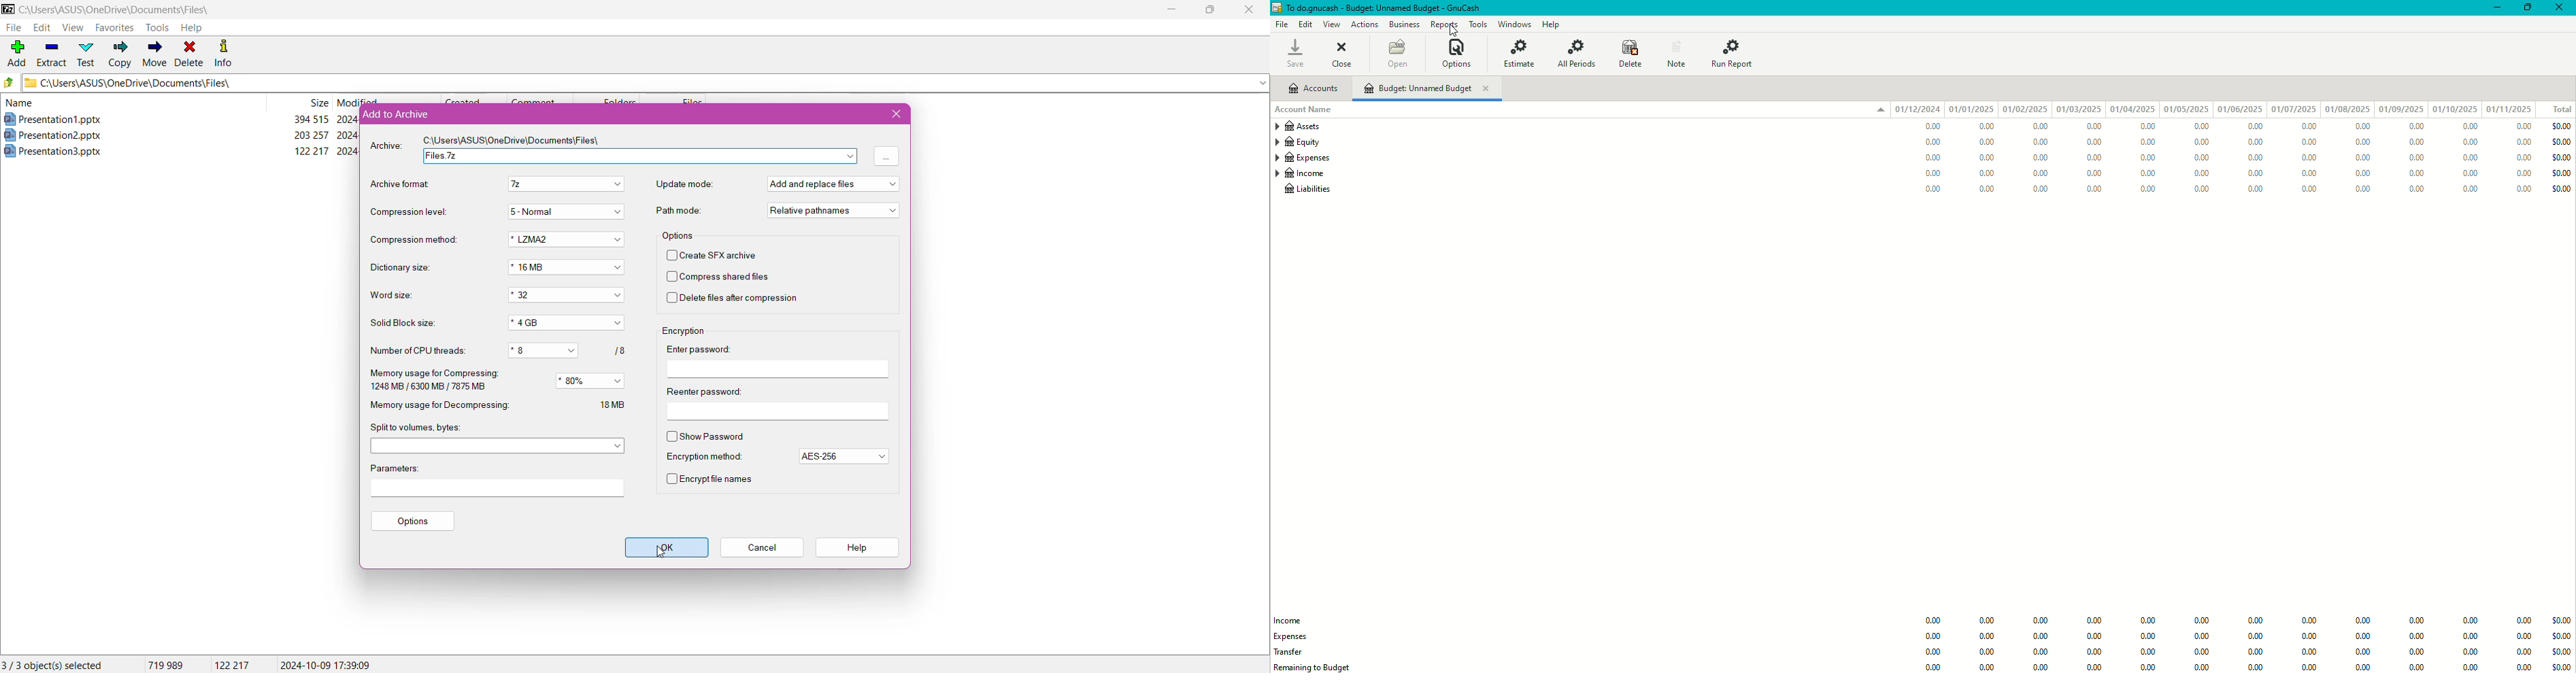 This screenshot has width=2576, height=700. Describe the element at coordinates (164, 664) in the screenshot. I see `719989` at that location.